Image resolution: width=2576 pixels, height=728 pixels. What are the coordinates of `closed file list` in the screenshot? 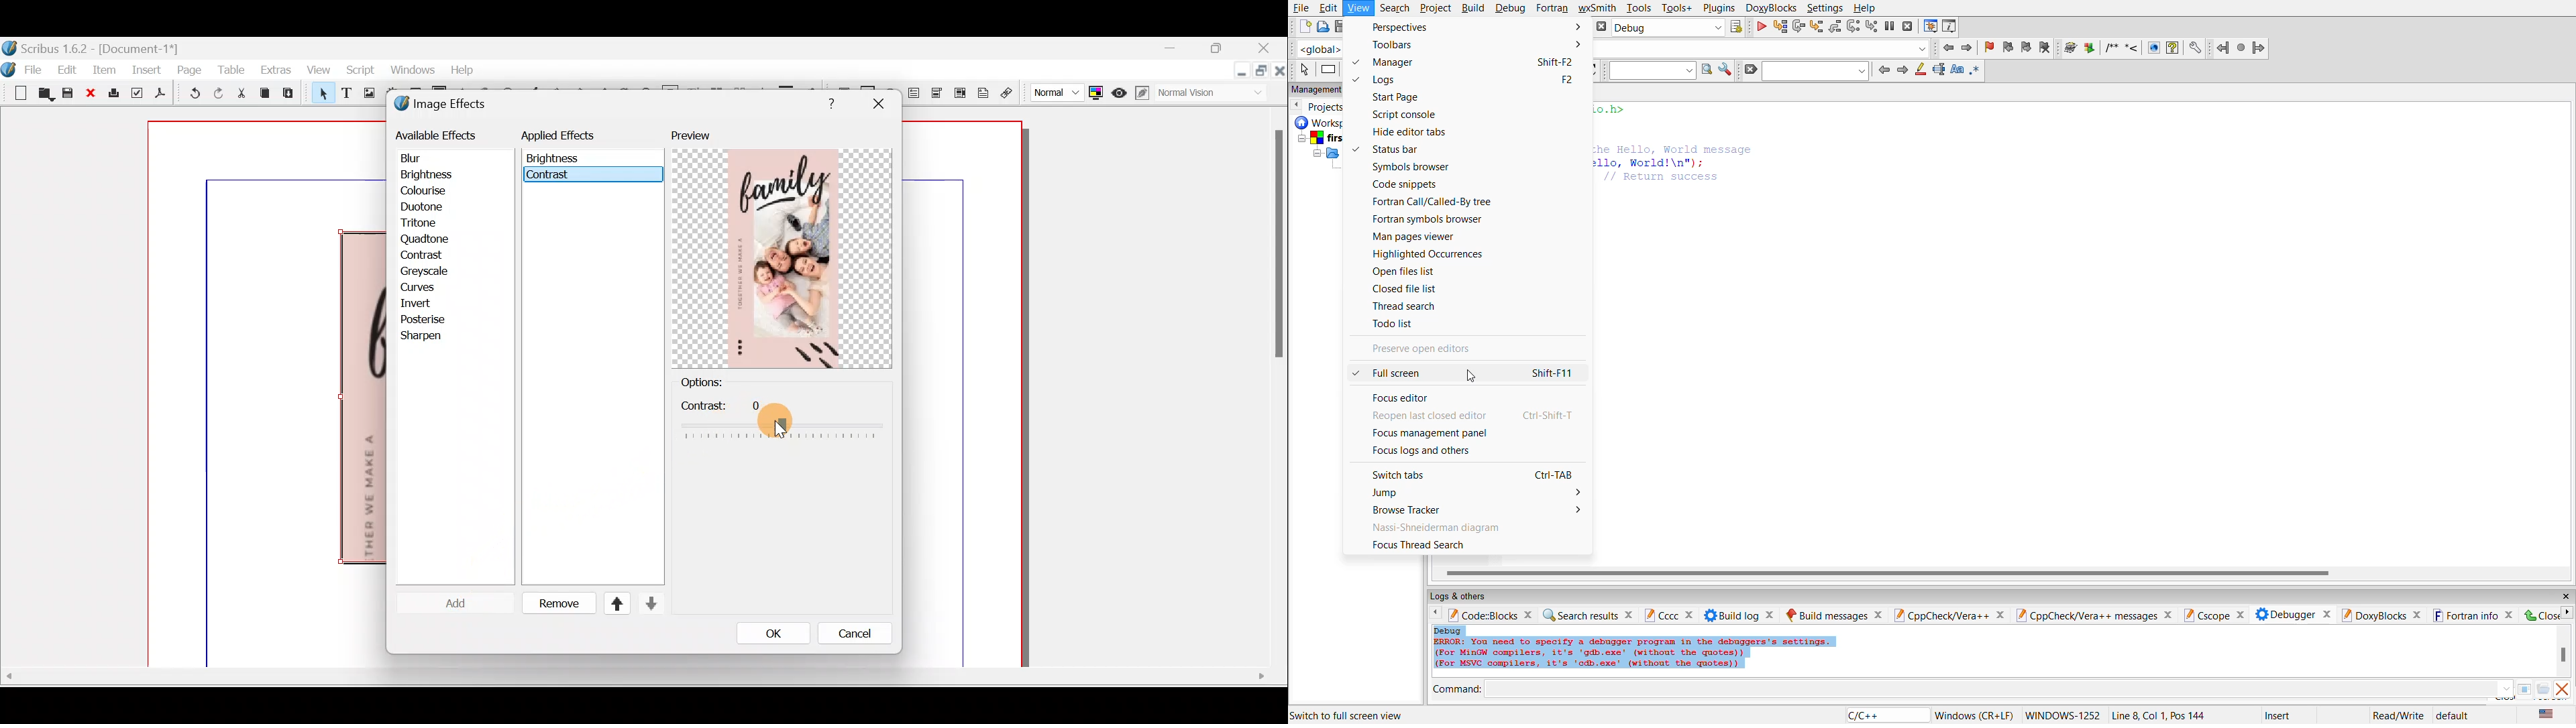 It's located at (1413, 288).